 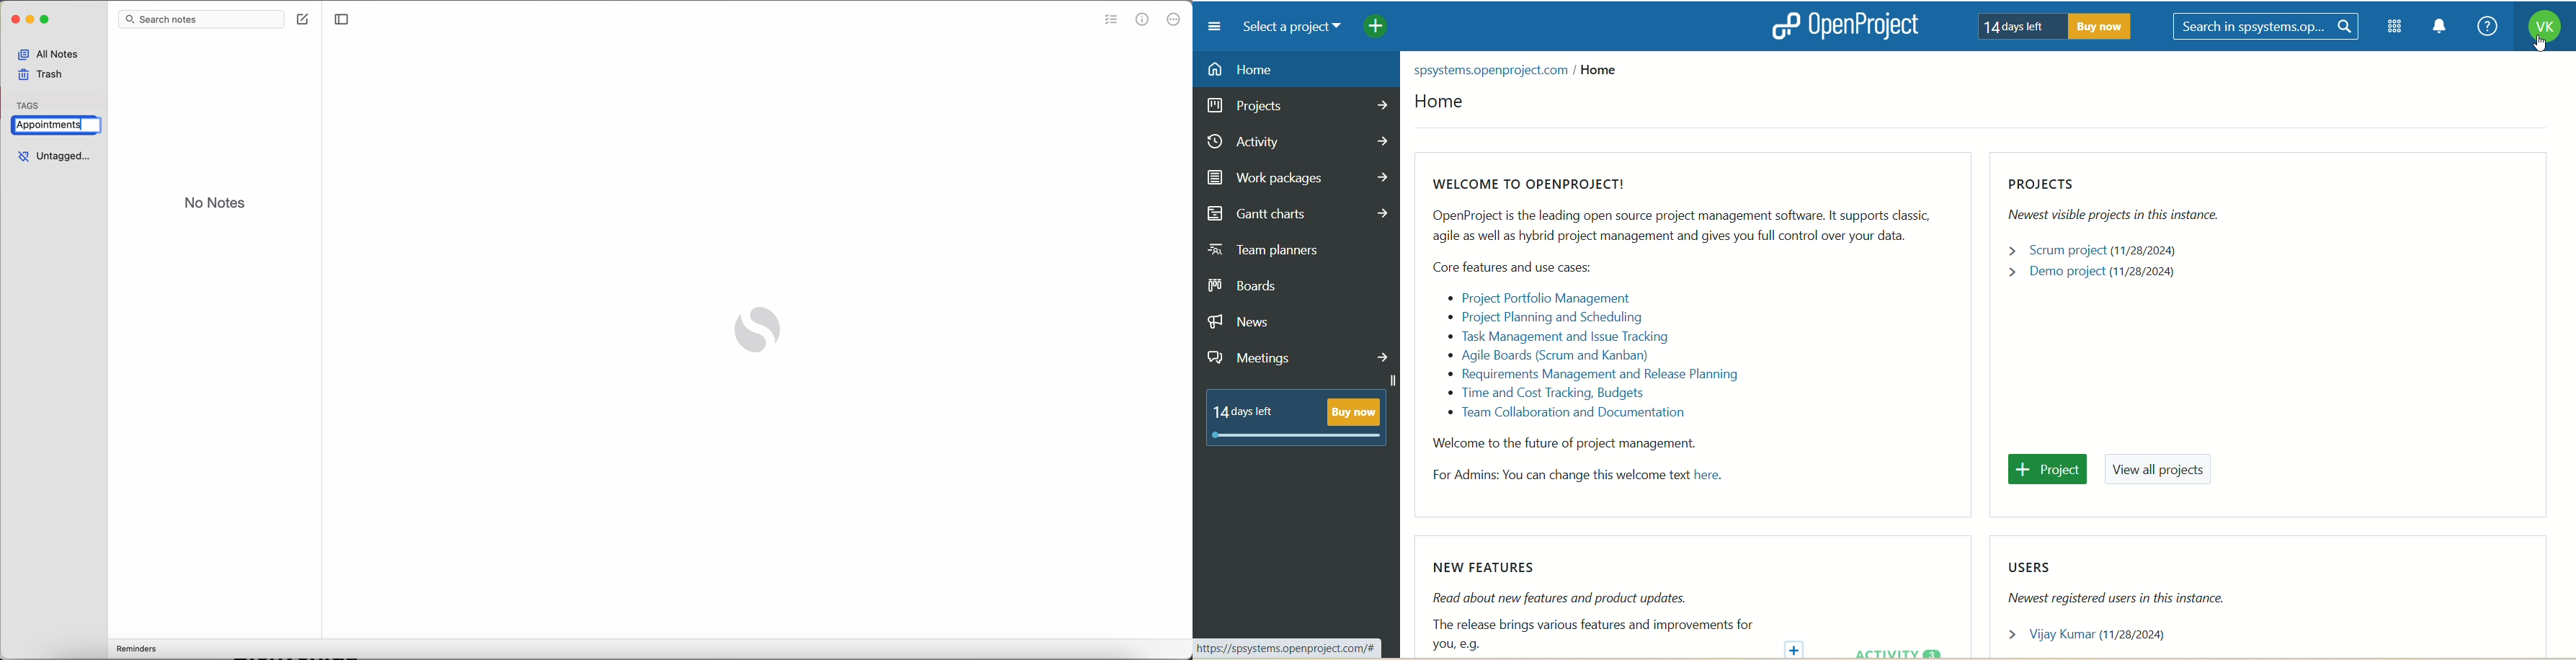 What do you see at coordinates (134, 650) in the screenshot?
I see `reminders tag` at bounding box center [134, 650].